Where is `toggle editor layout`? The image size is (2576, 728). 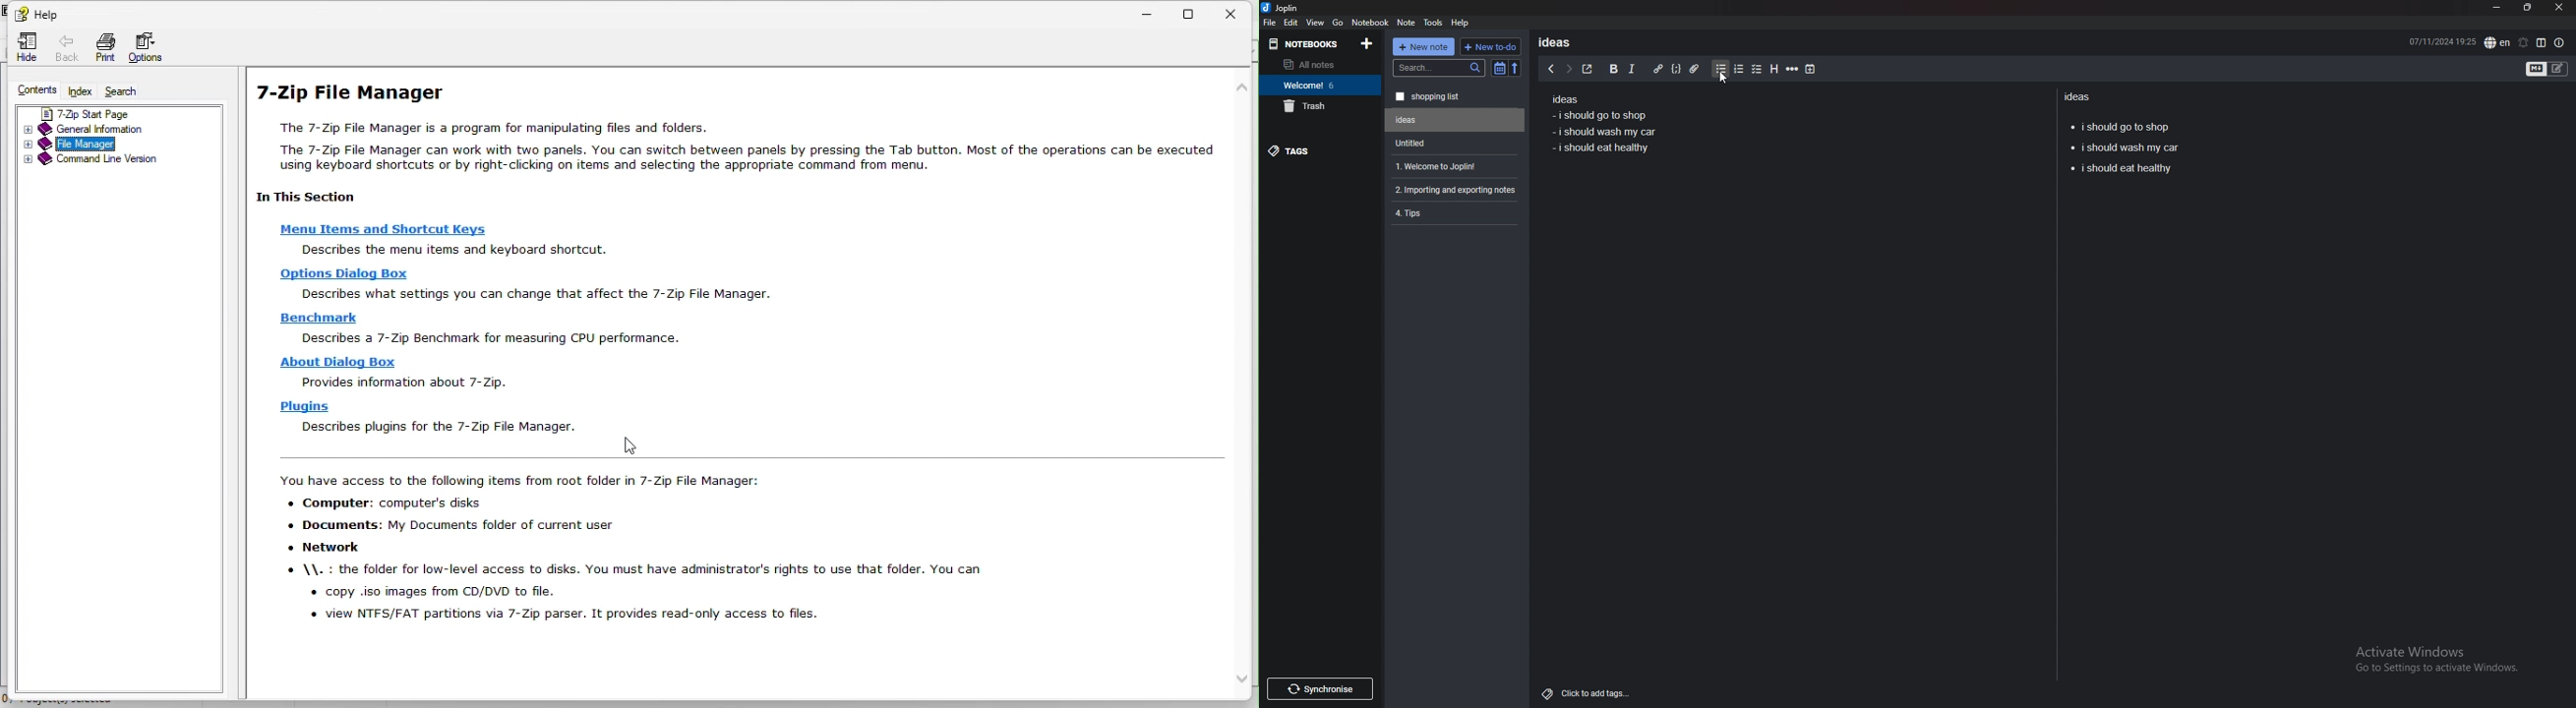 toggle editor layout is located at coordinates (2542, 43).